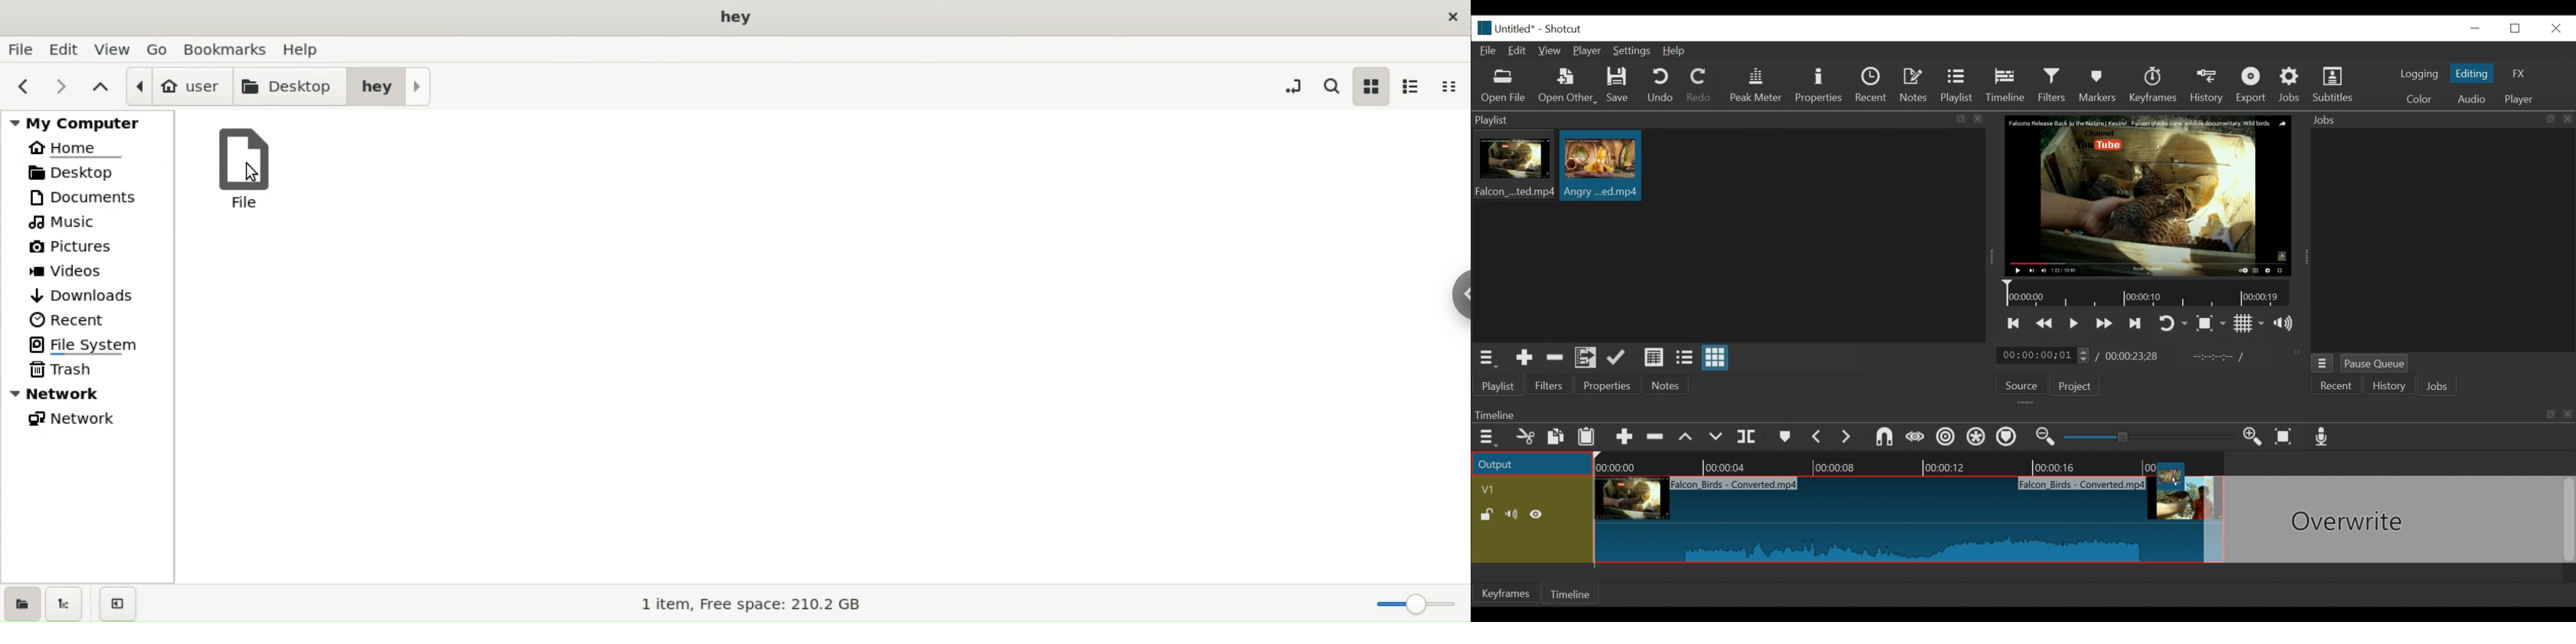 This screenshot has height=644, width=2576. Describe the element at coordinates (1448, 17) in the screenshot. I see `close` at that location.